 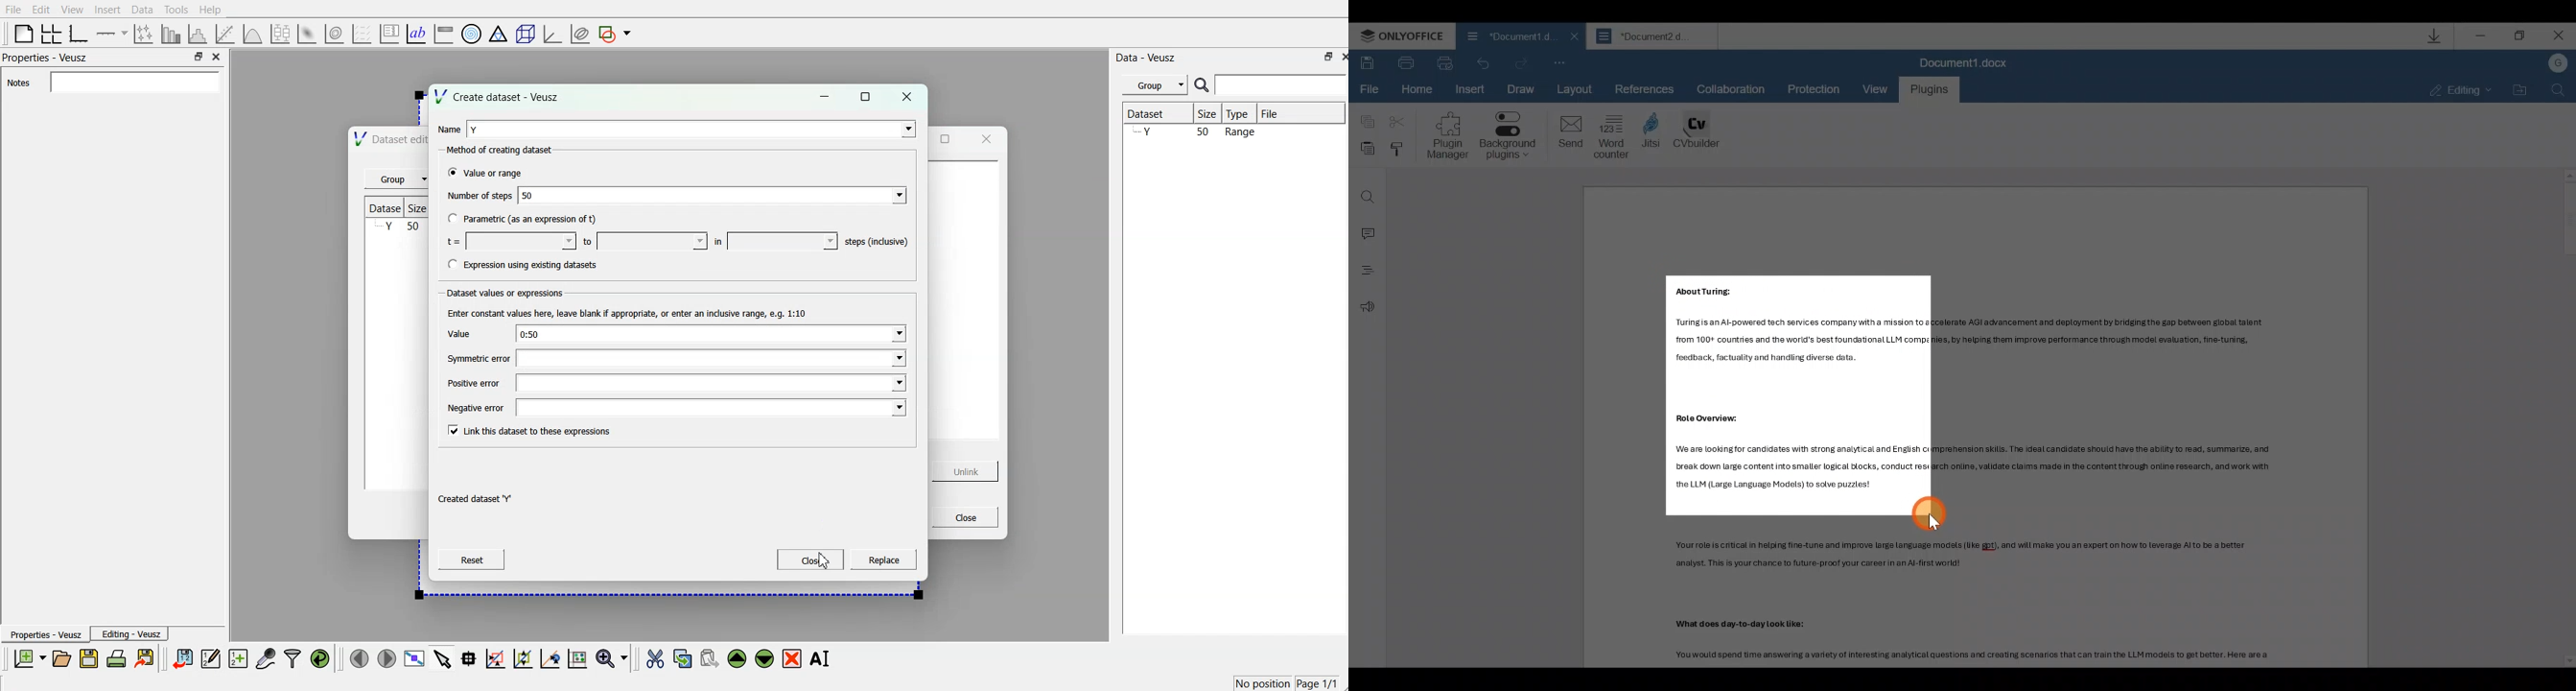 I want to click on text label, so click(x=416, y=32).